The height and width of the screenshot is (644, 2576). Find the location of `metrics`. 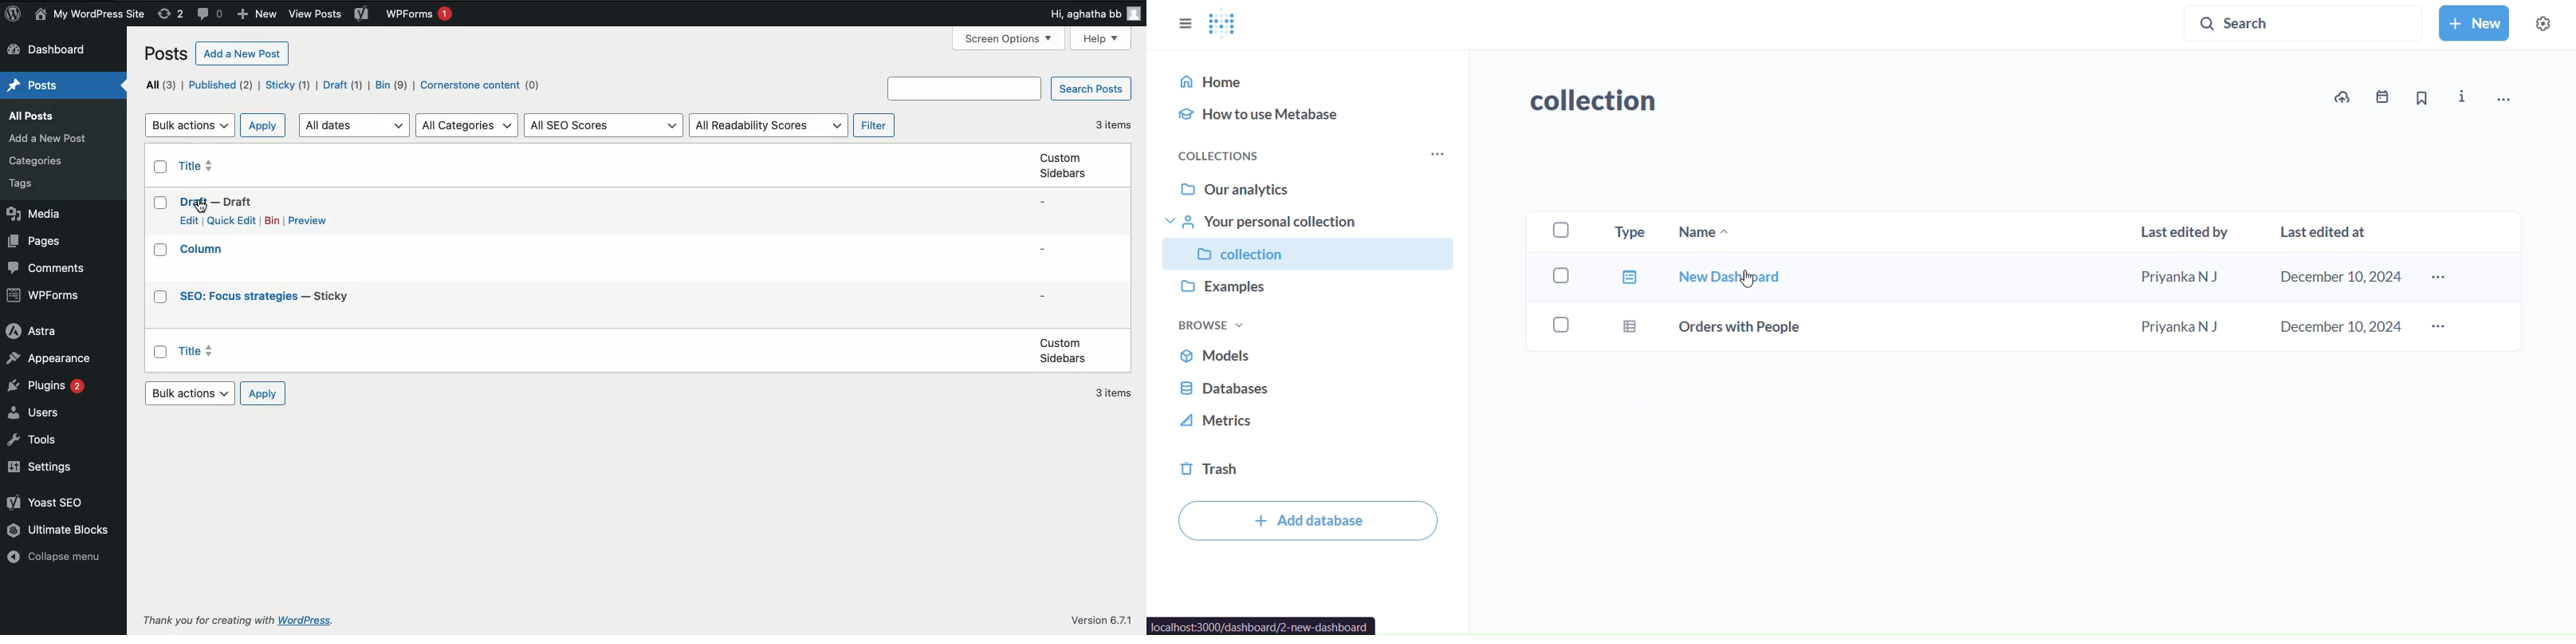

metrics is located at coordinates (1312, 421).